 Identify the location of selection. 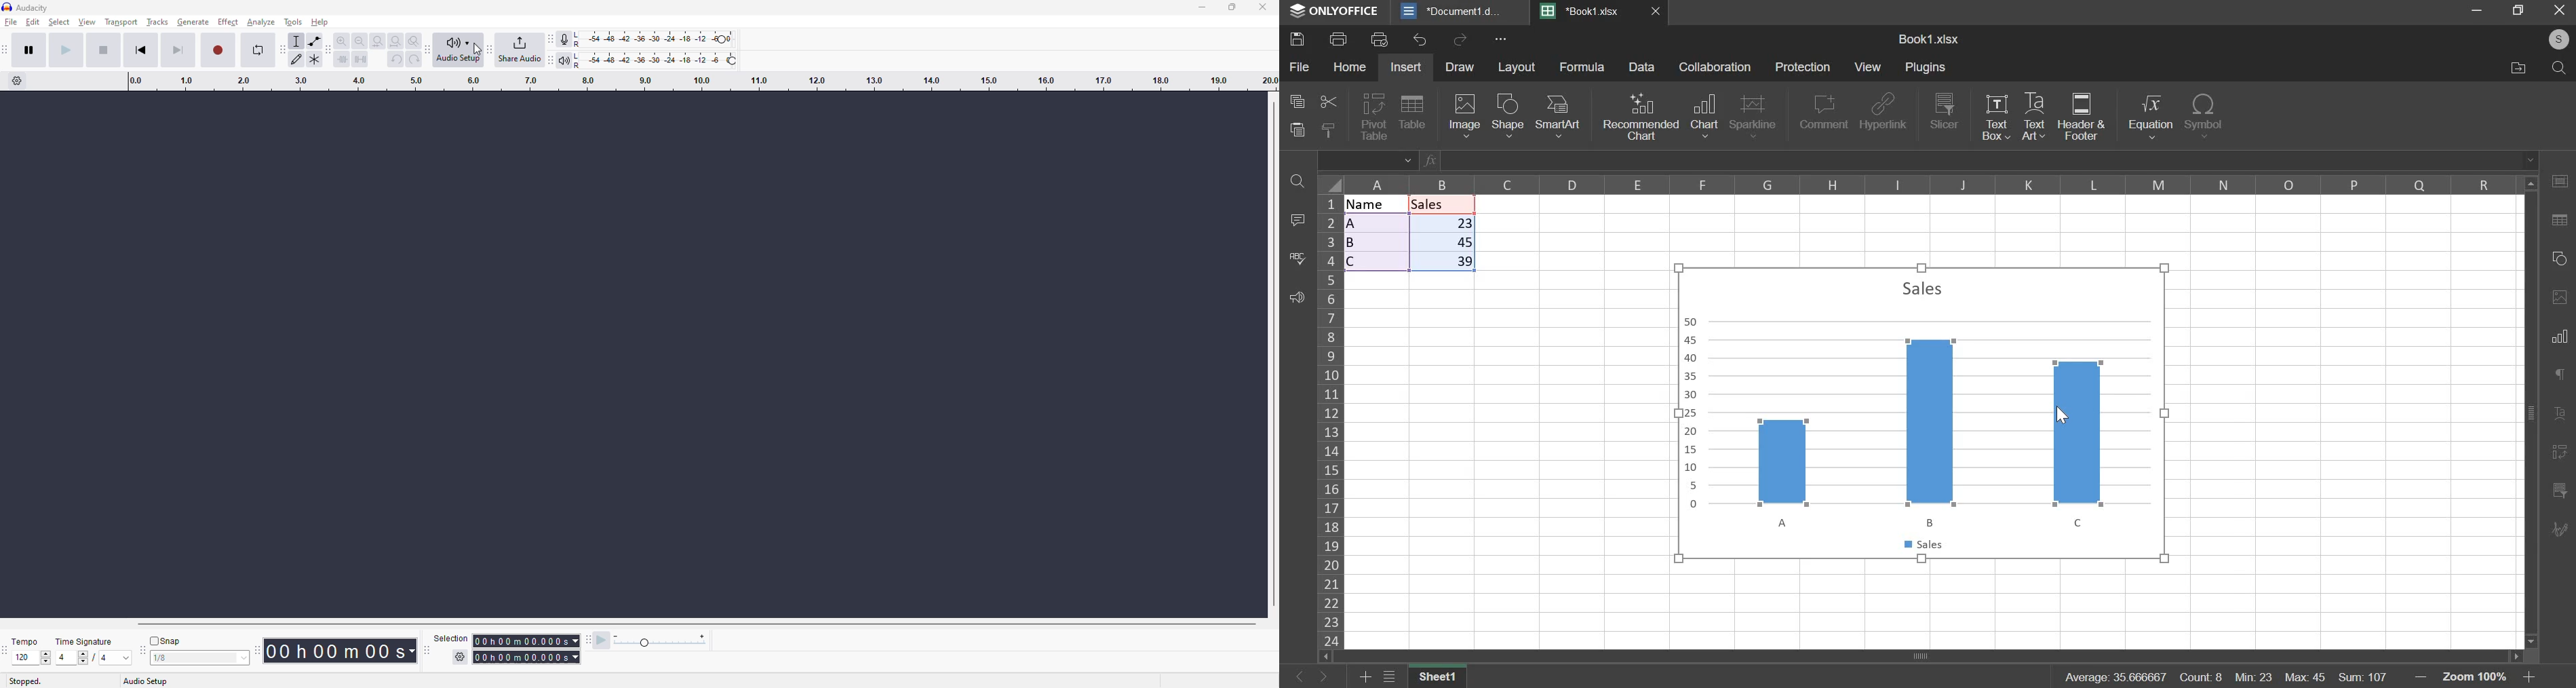
(525, 646).